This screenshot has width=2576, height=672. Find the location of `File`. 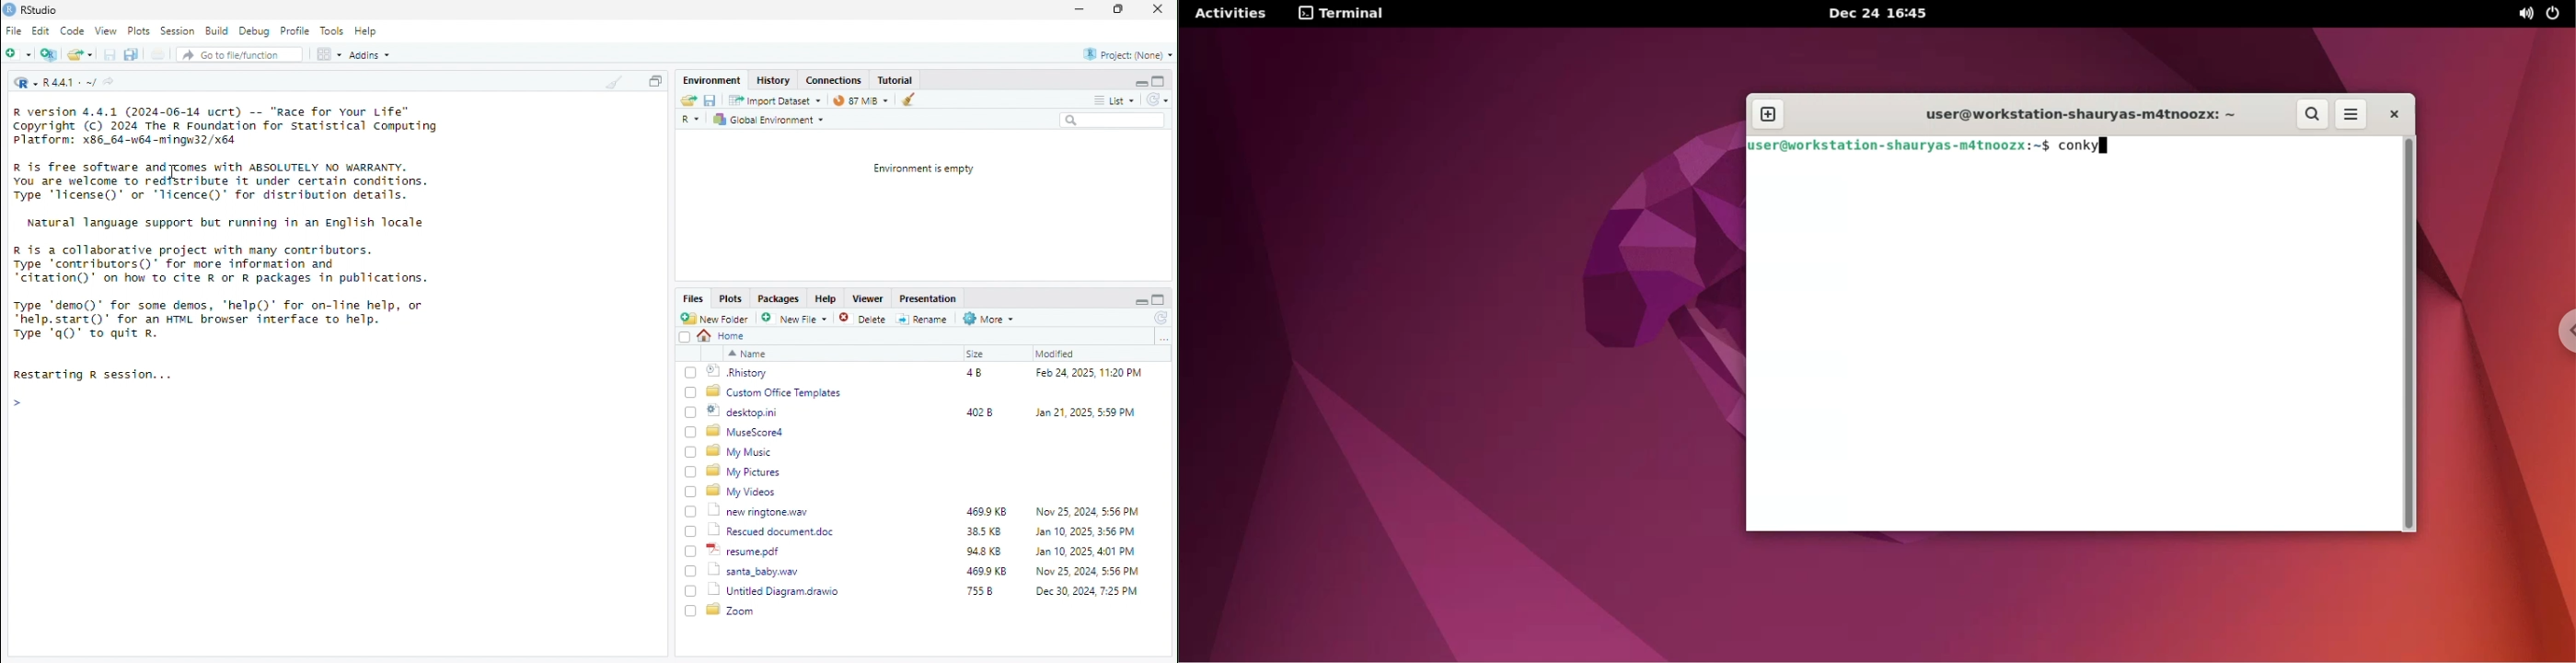

File is located at coordinates (16, 30).